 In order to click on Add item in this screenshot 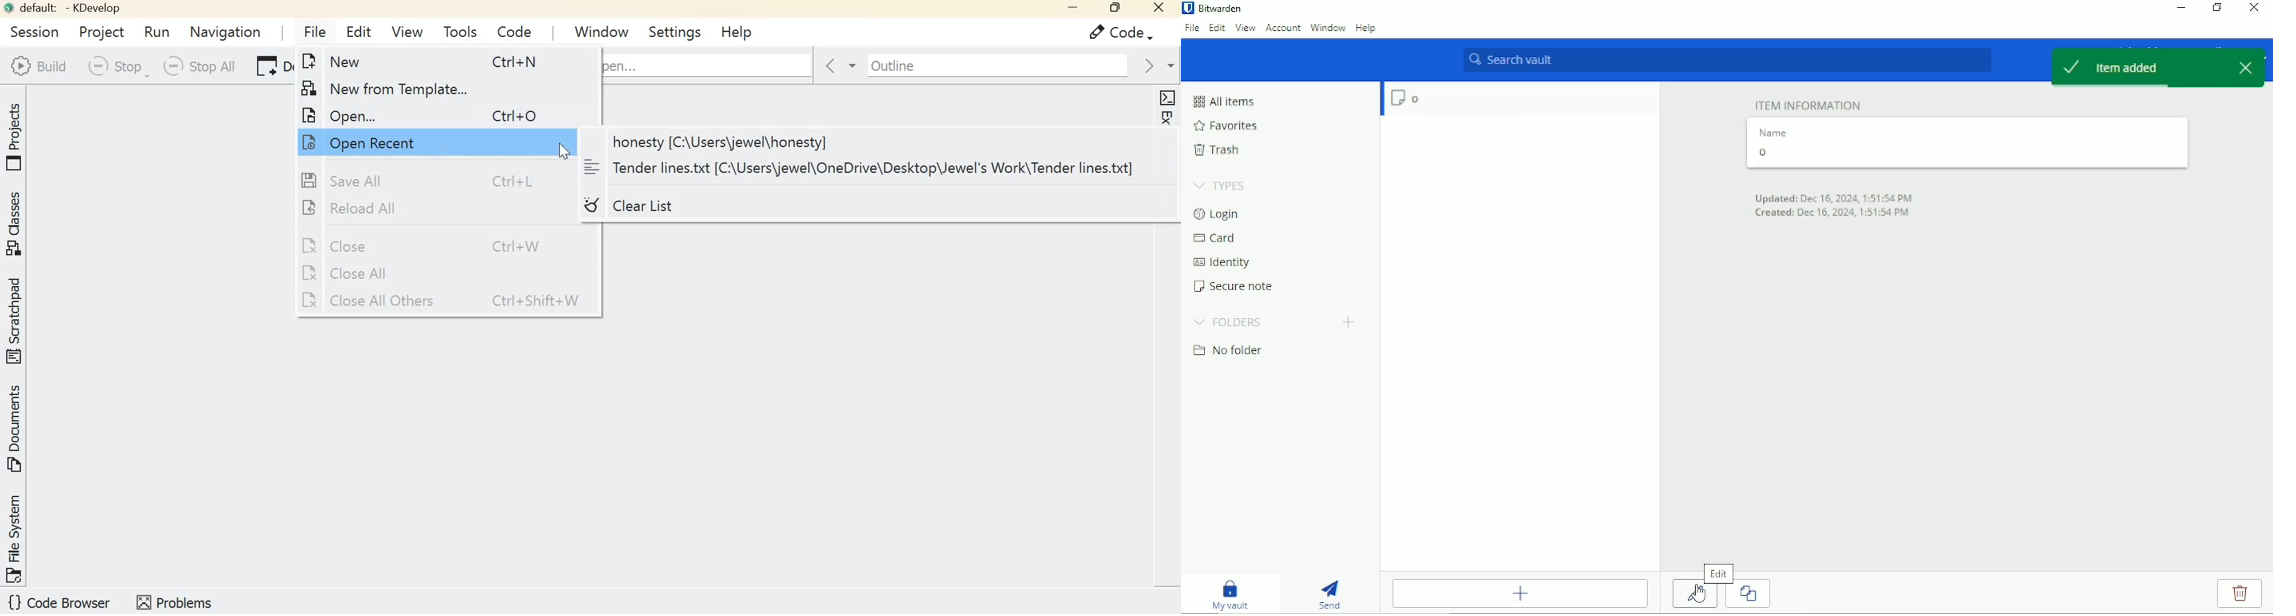, I will do `click(1522, 594)`.